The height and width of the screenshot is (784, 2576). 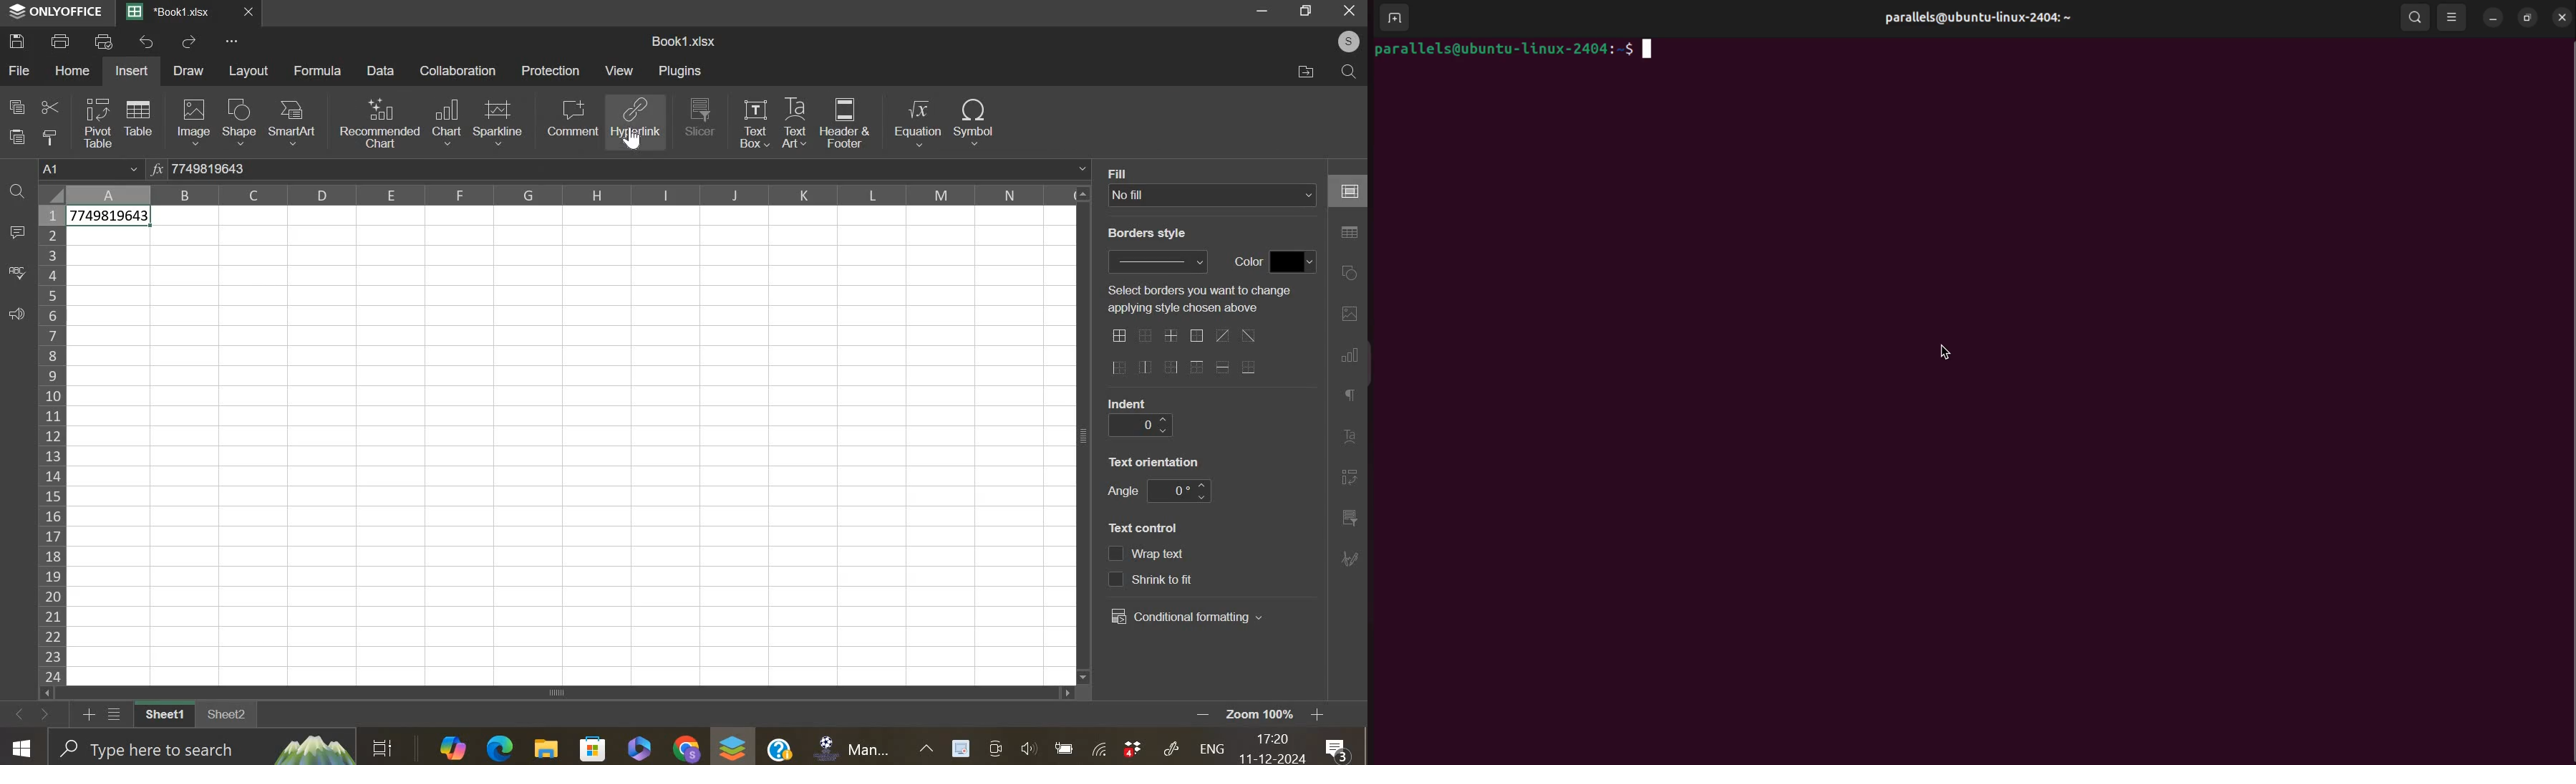 What do you see at coordinates (1146, 234) in the screenshot?
I see `text` at bounding box center [1146, 234].